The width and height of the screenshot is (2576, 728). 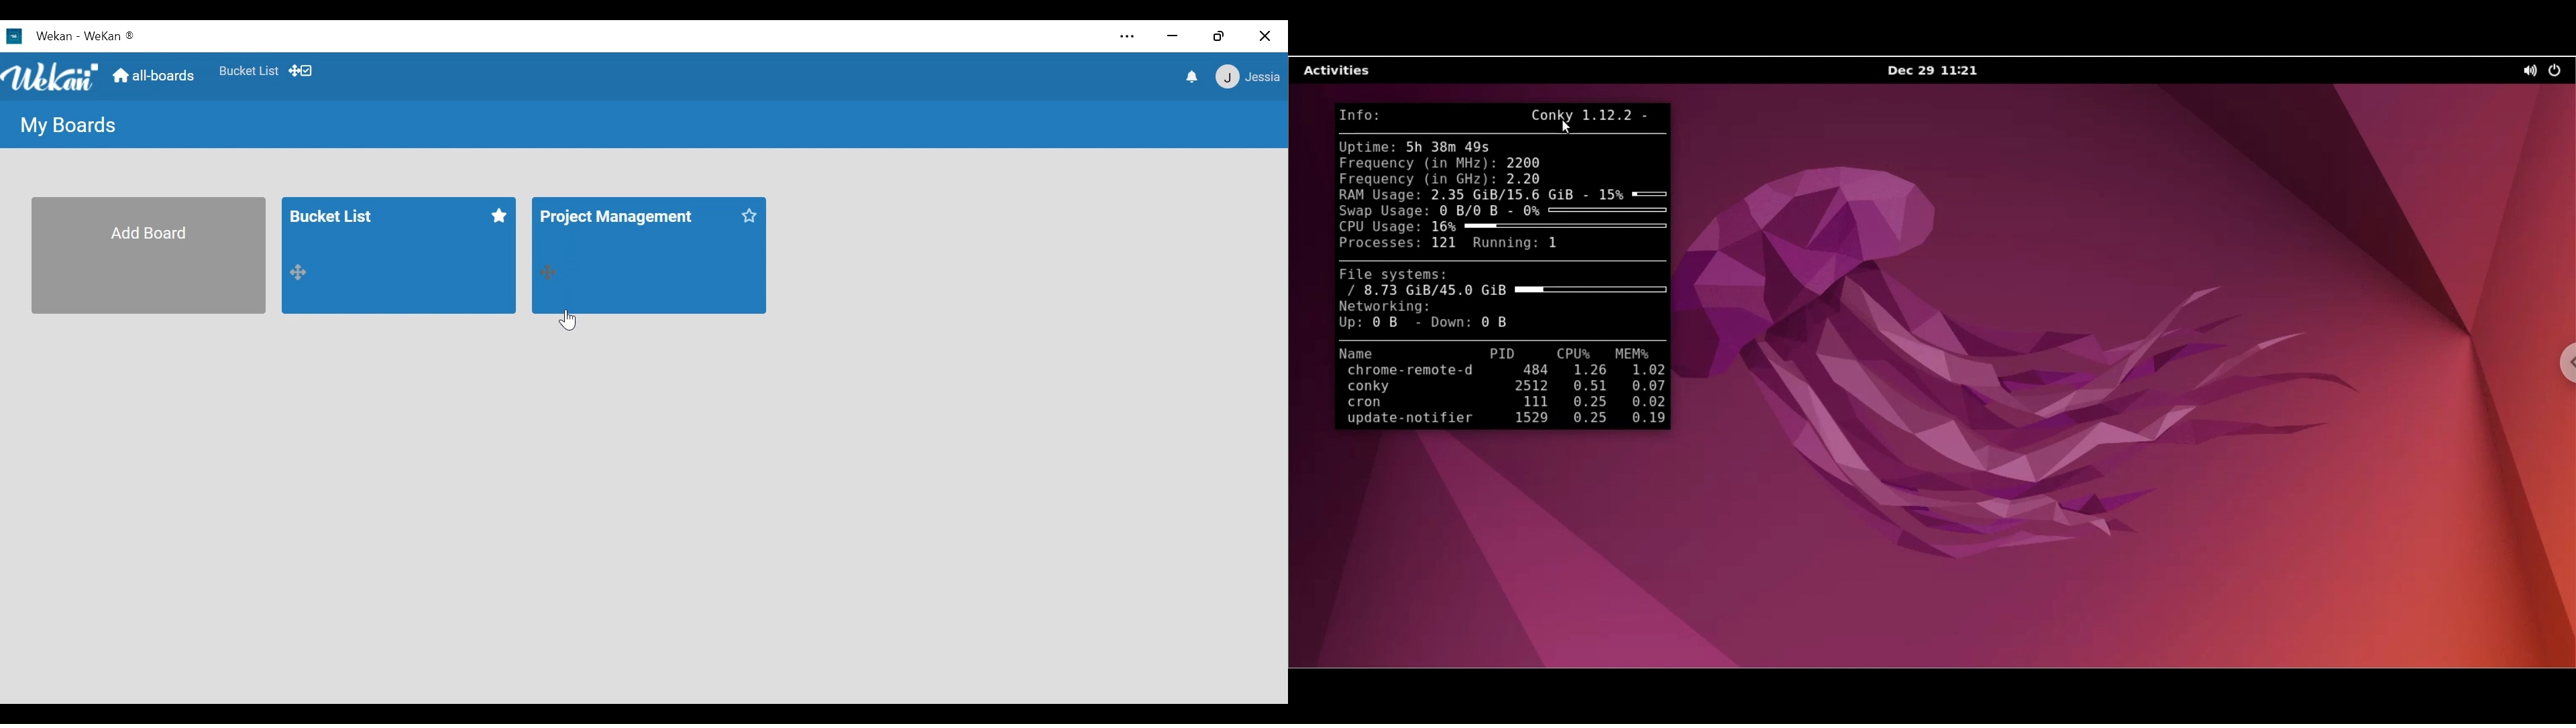 What do you see at coordinates (148, 255) in the screenshot?
I see `Add Board` at bounding box center [148, 255].